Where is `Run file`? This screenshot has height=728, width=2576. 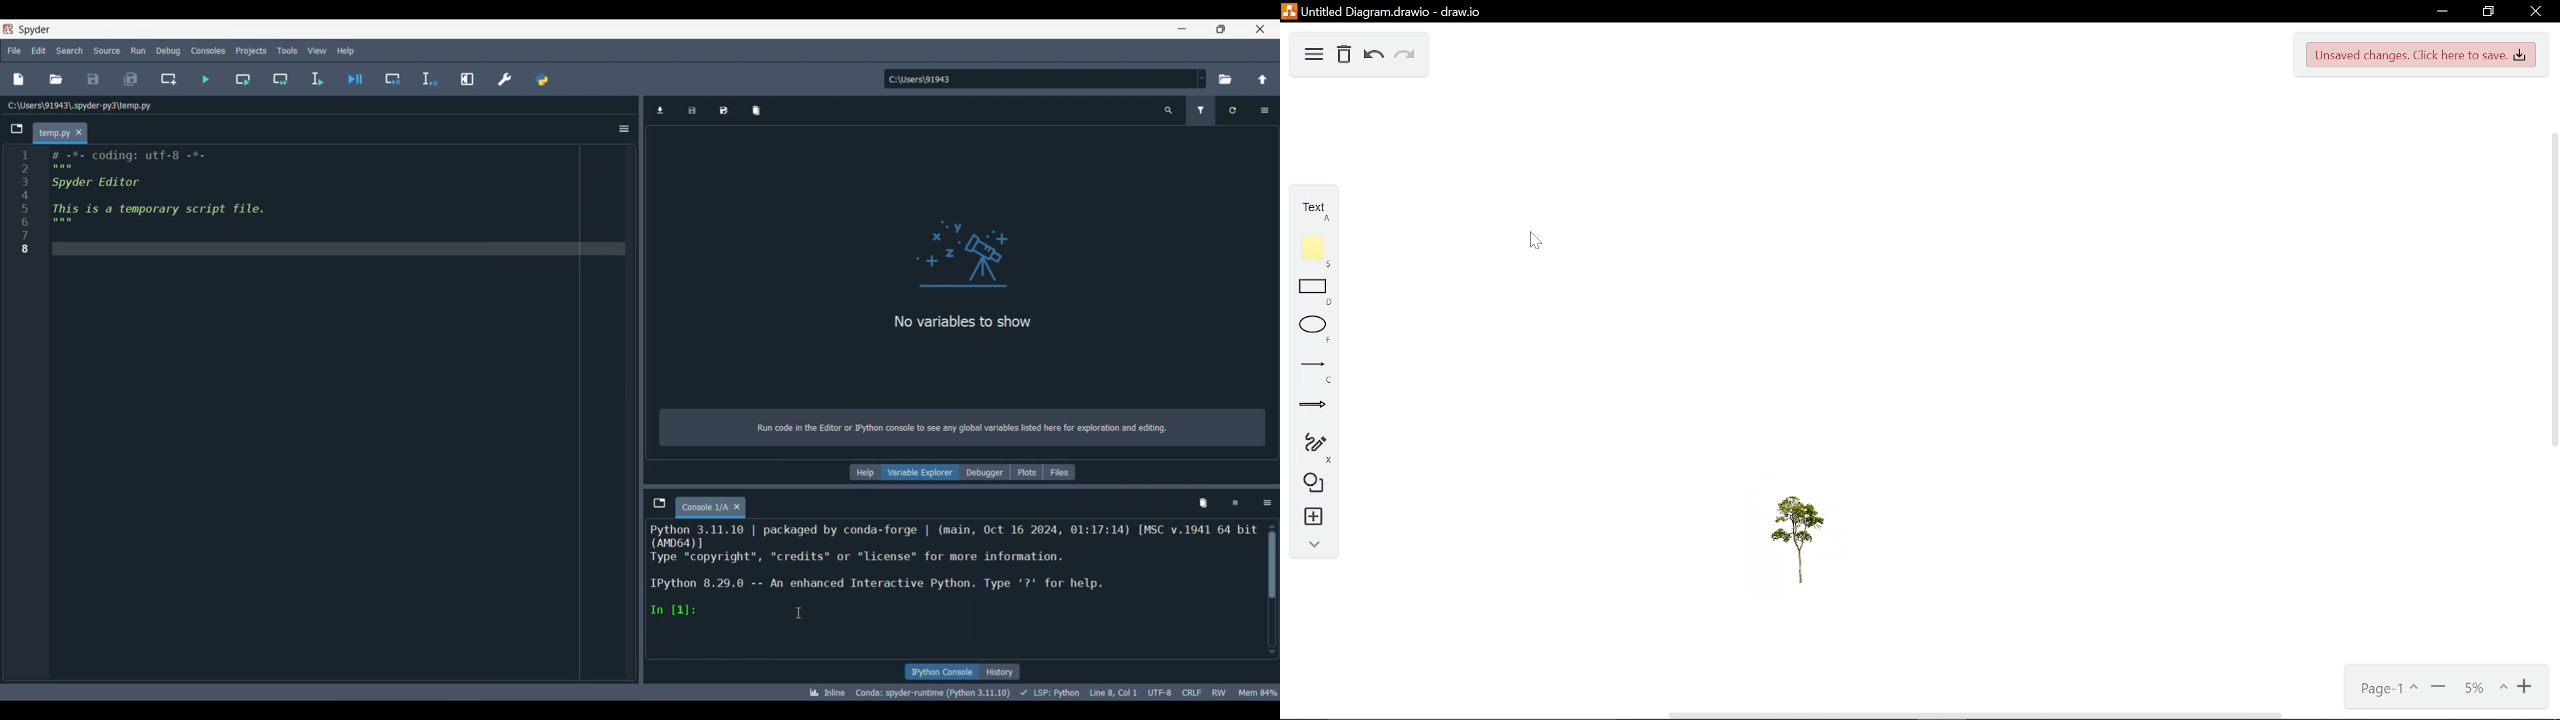
Run file is located at coordinates (205, 79).